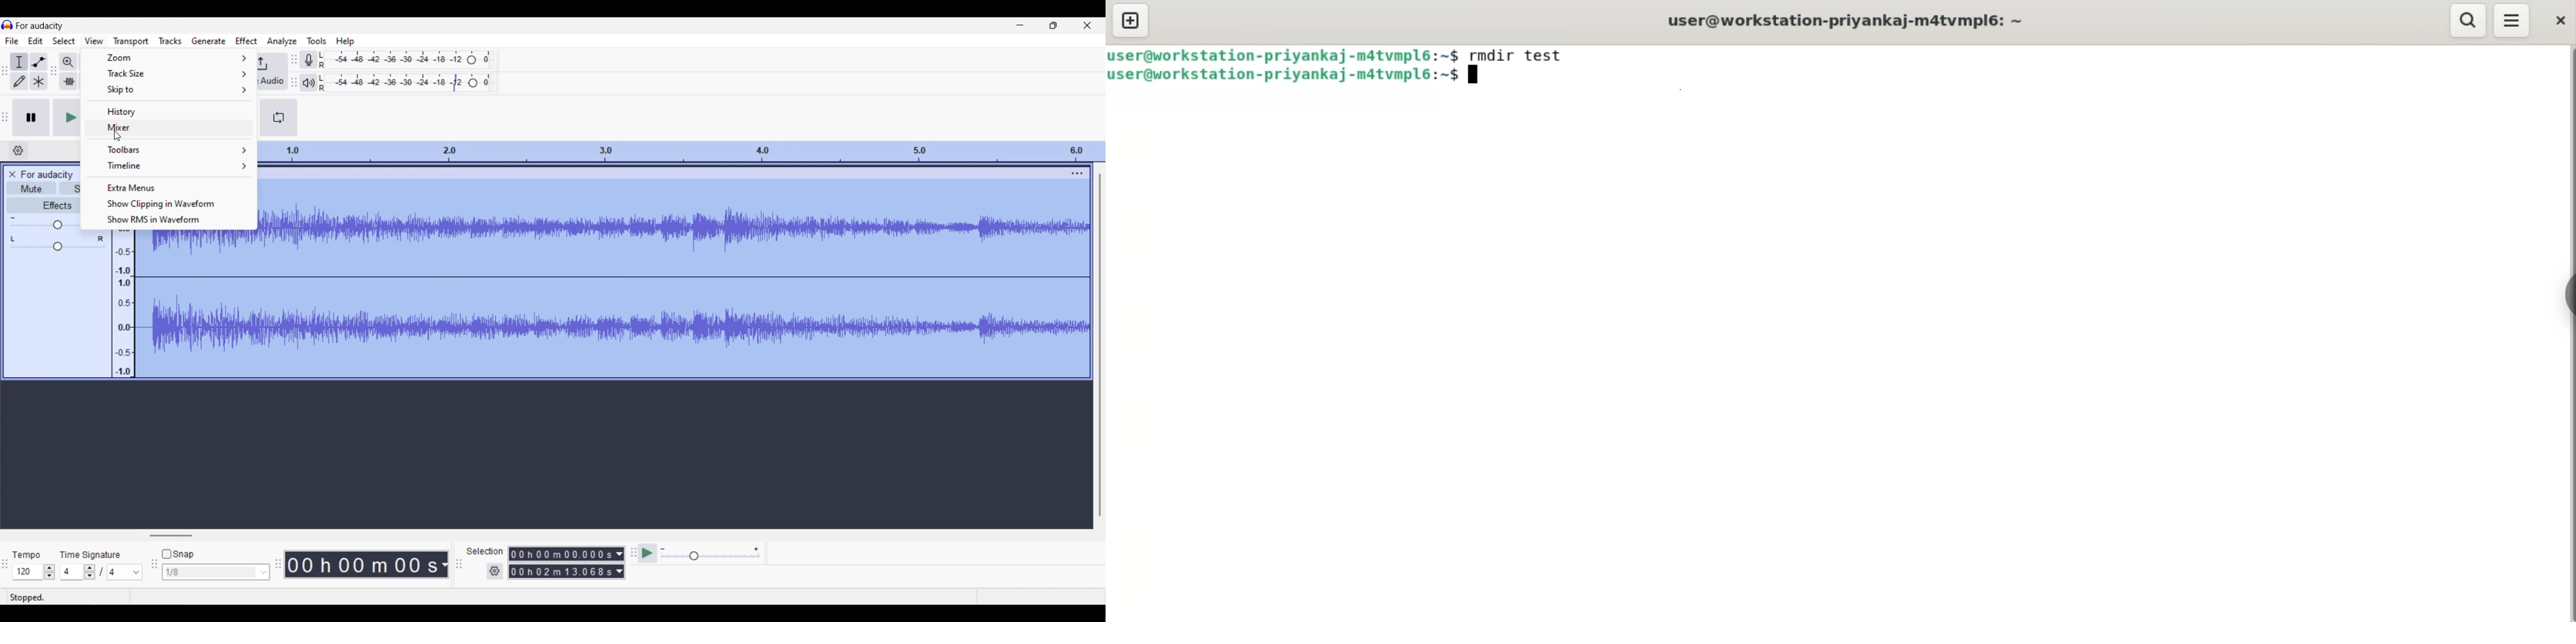  Describe the element at coordinates (101, 572) in the screenshot. I see `Time signature settings` at that location.